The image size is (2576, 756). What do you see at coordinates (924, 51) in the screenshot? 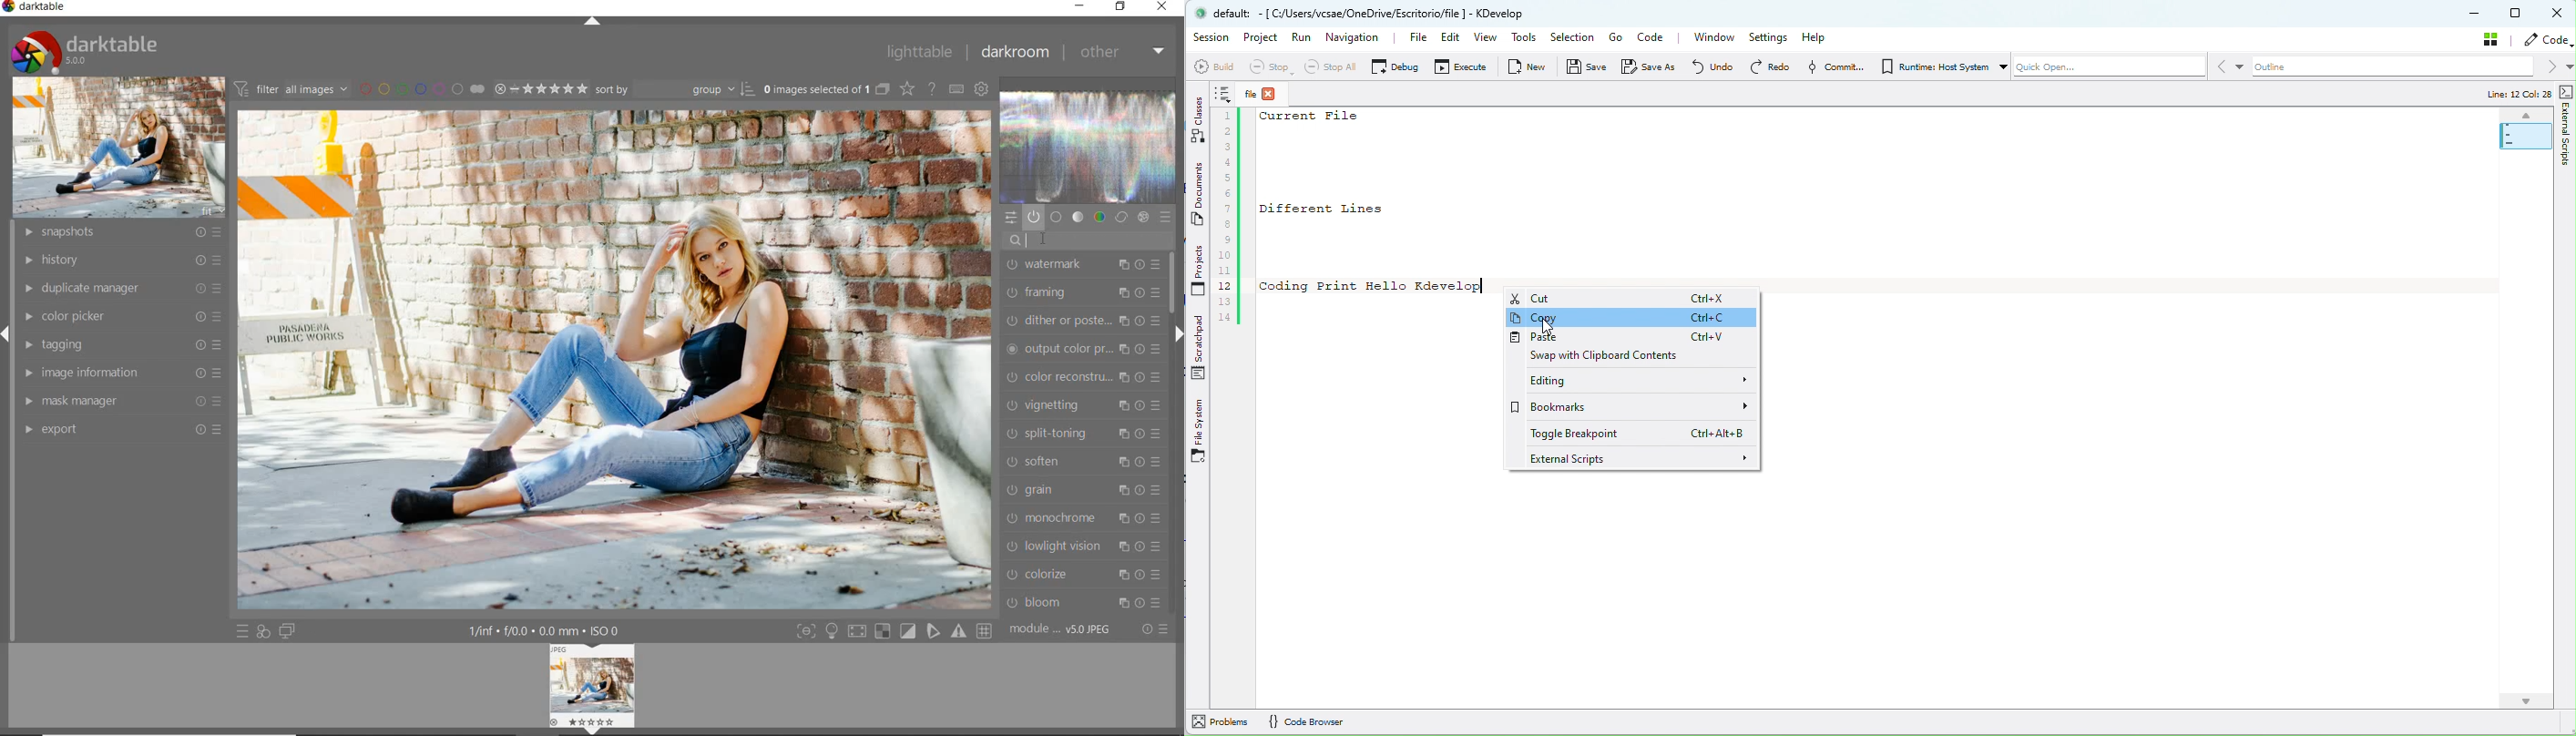
I see `lighttable` at bounding box center [924, 51].